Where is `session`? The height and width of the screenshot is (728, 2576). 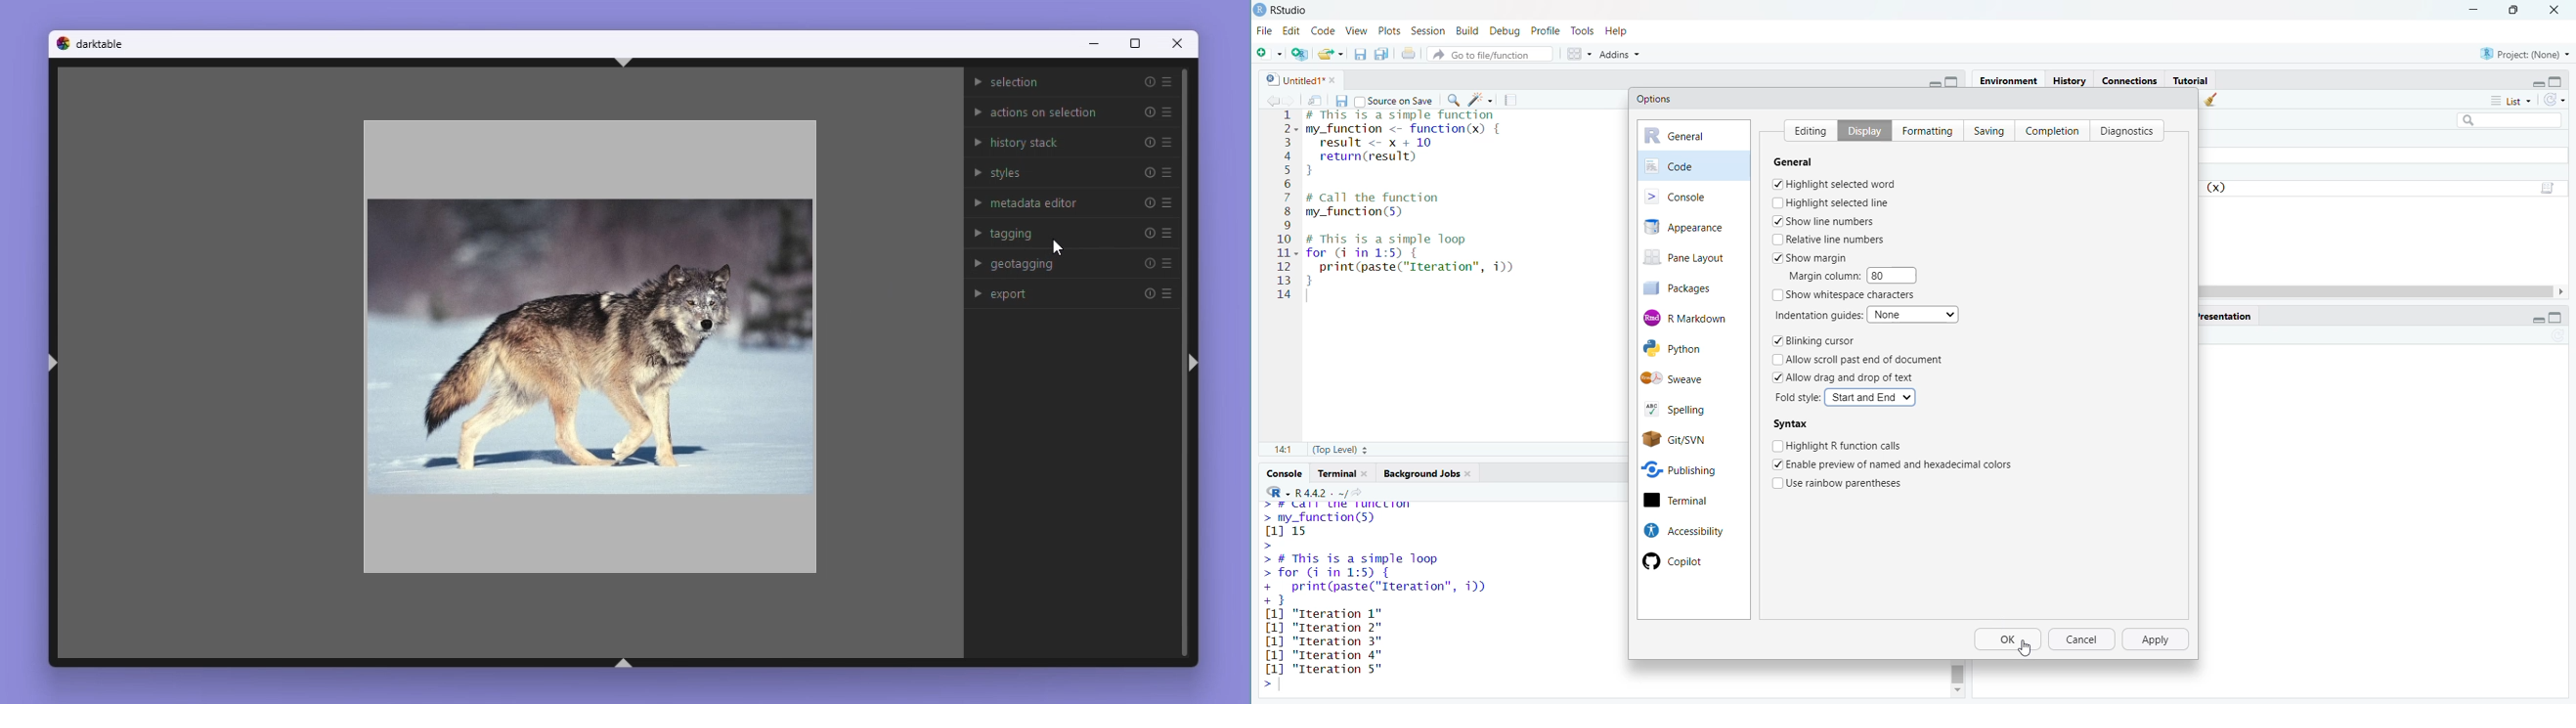 session is located at coordinates (1427, 29).